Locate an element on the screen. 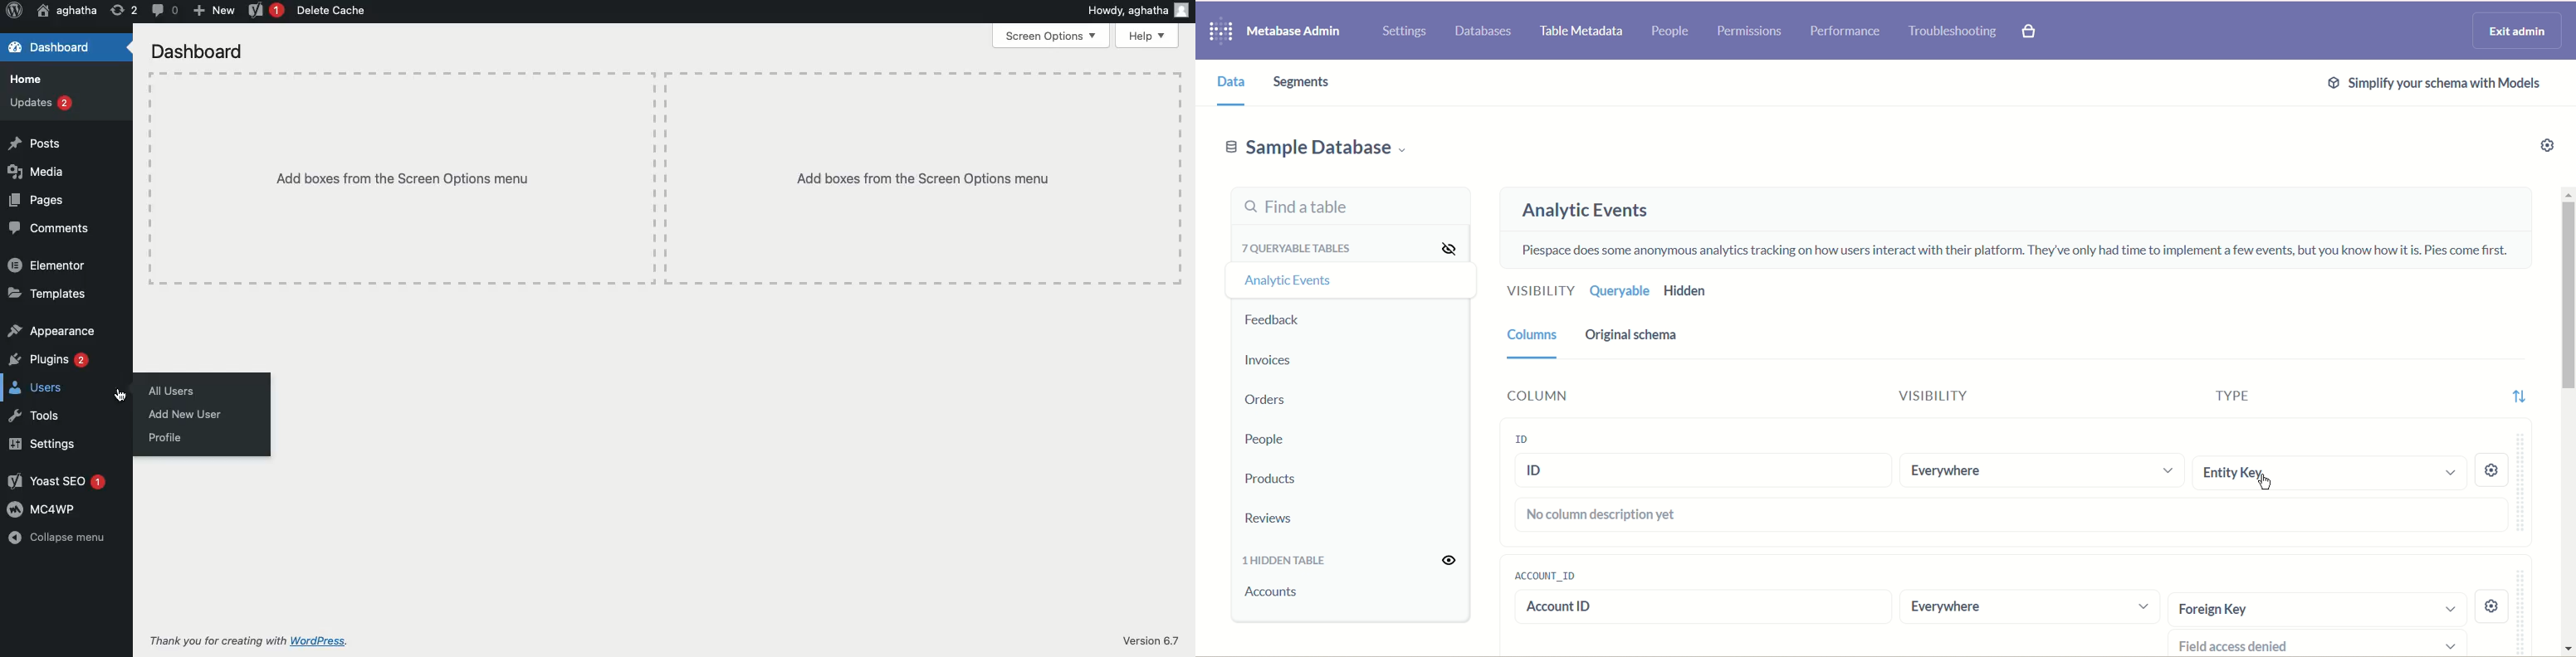  Comments is located at coordinates (48, 229).